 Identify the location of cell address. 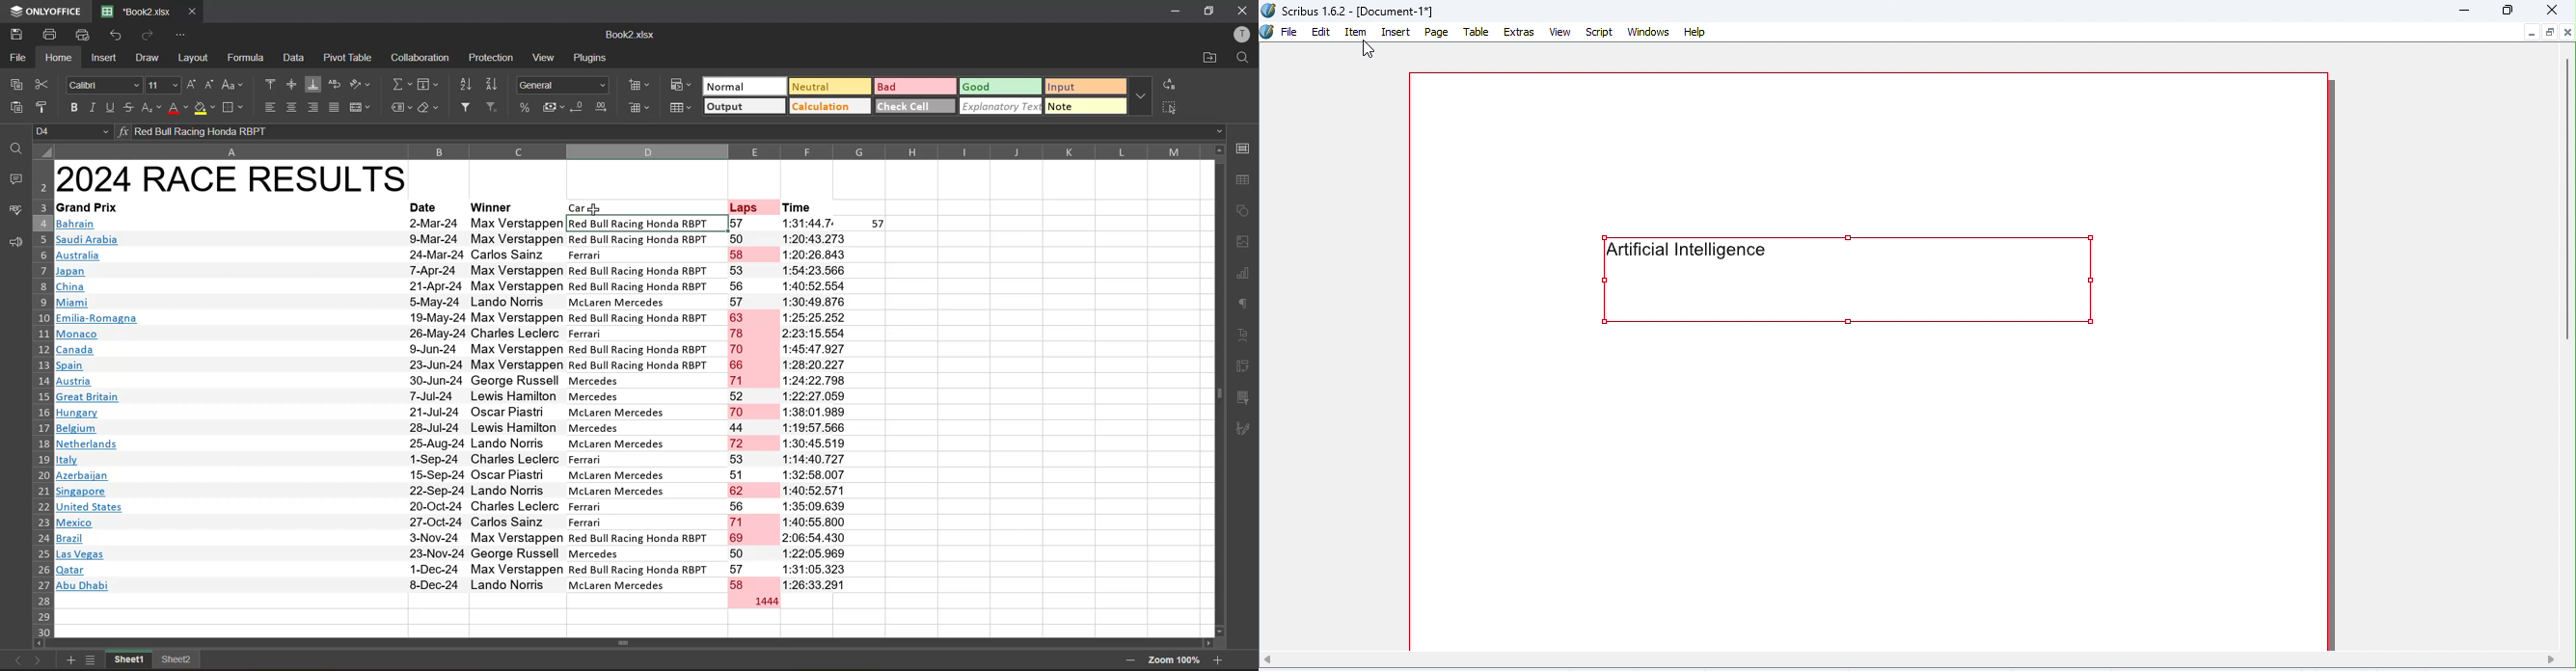
(73, 131).